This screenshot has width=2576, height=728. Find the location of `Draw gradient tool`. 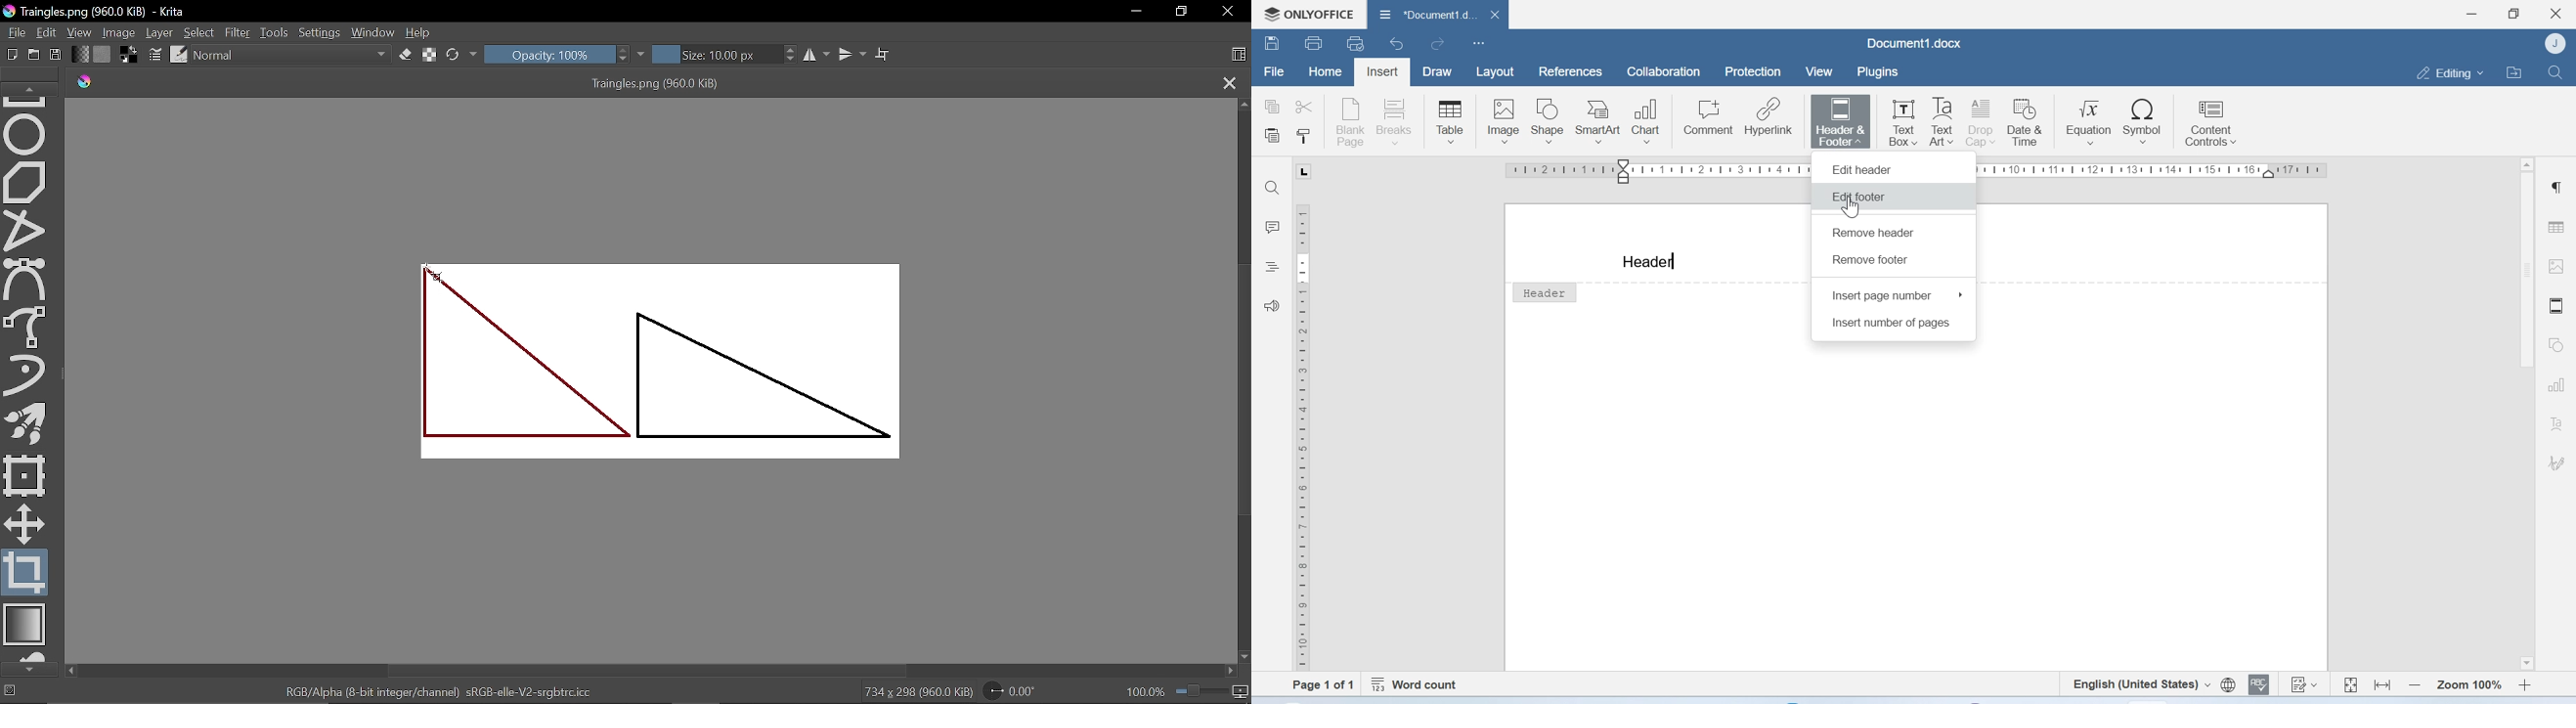

Draw gradient tool is located at coordinates (27, 626).